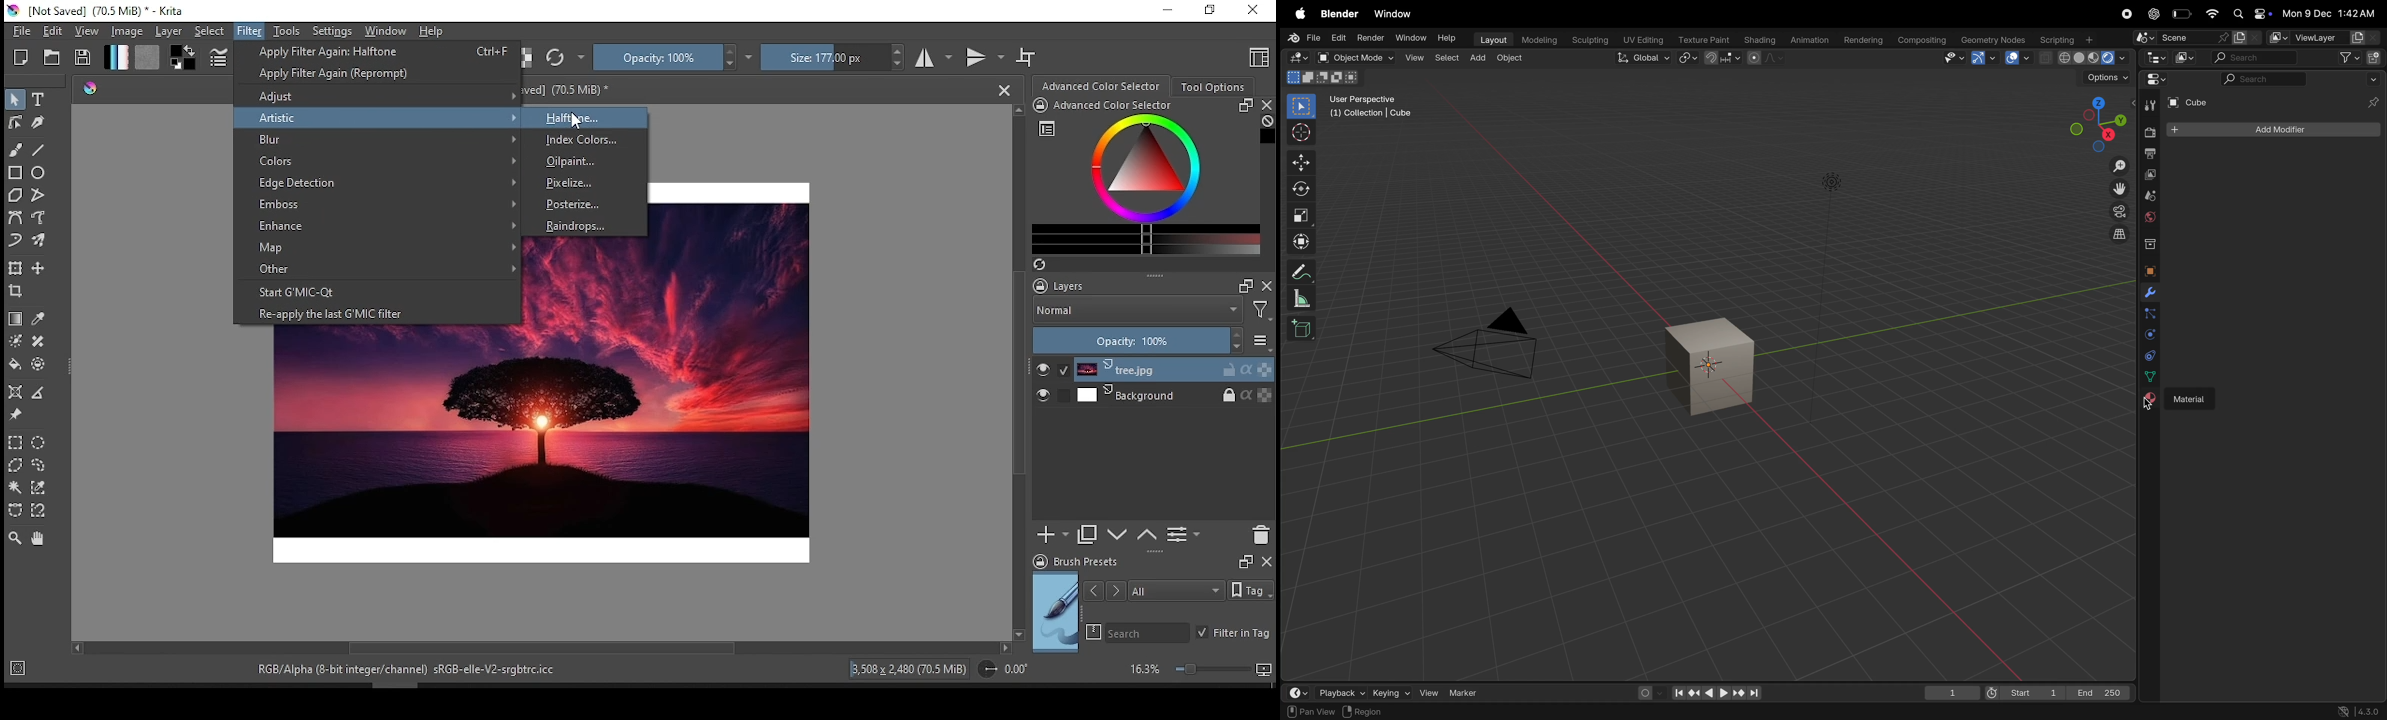 This screenshot has width=2408, height=728. What do you see at coordinates (1208, 11) in the screenshot?
I see `restore` at bounding box center [1208, 11].